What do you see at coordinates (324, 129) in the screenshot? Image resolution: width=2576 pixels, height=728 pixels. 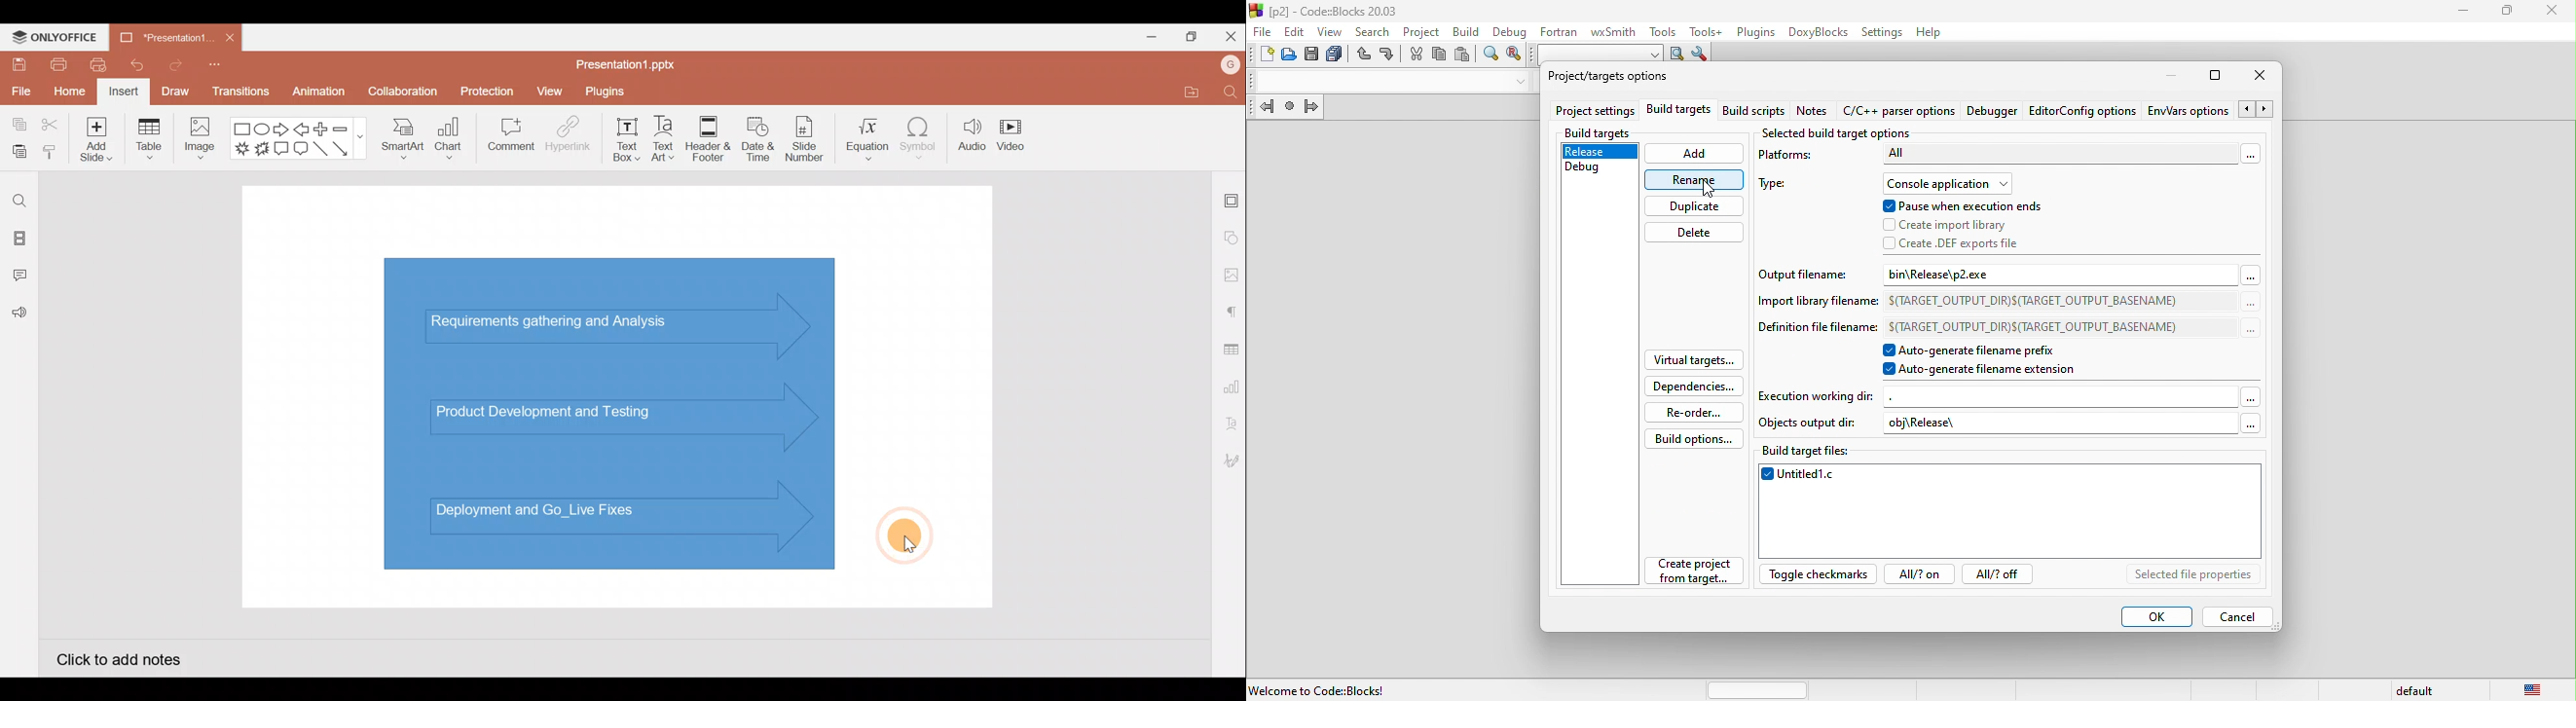 I see `Plus` at bounding box center [324, 129].